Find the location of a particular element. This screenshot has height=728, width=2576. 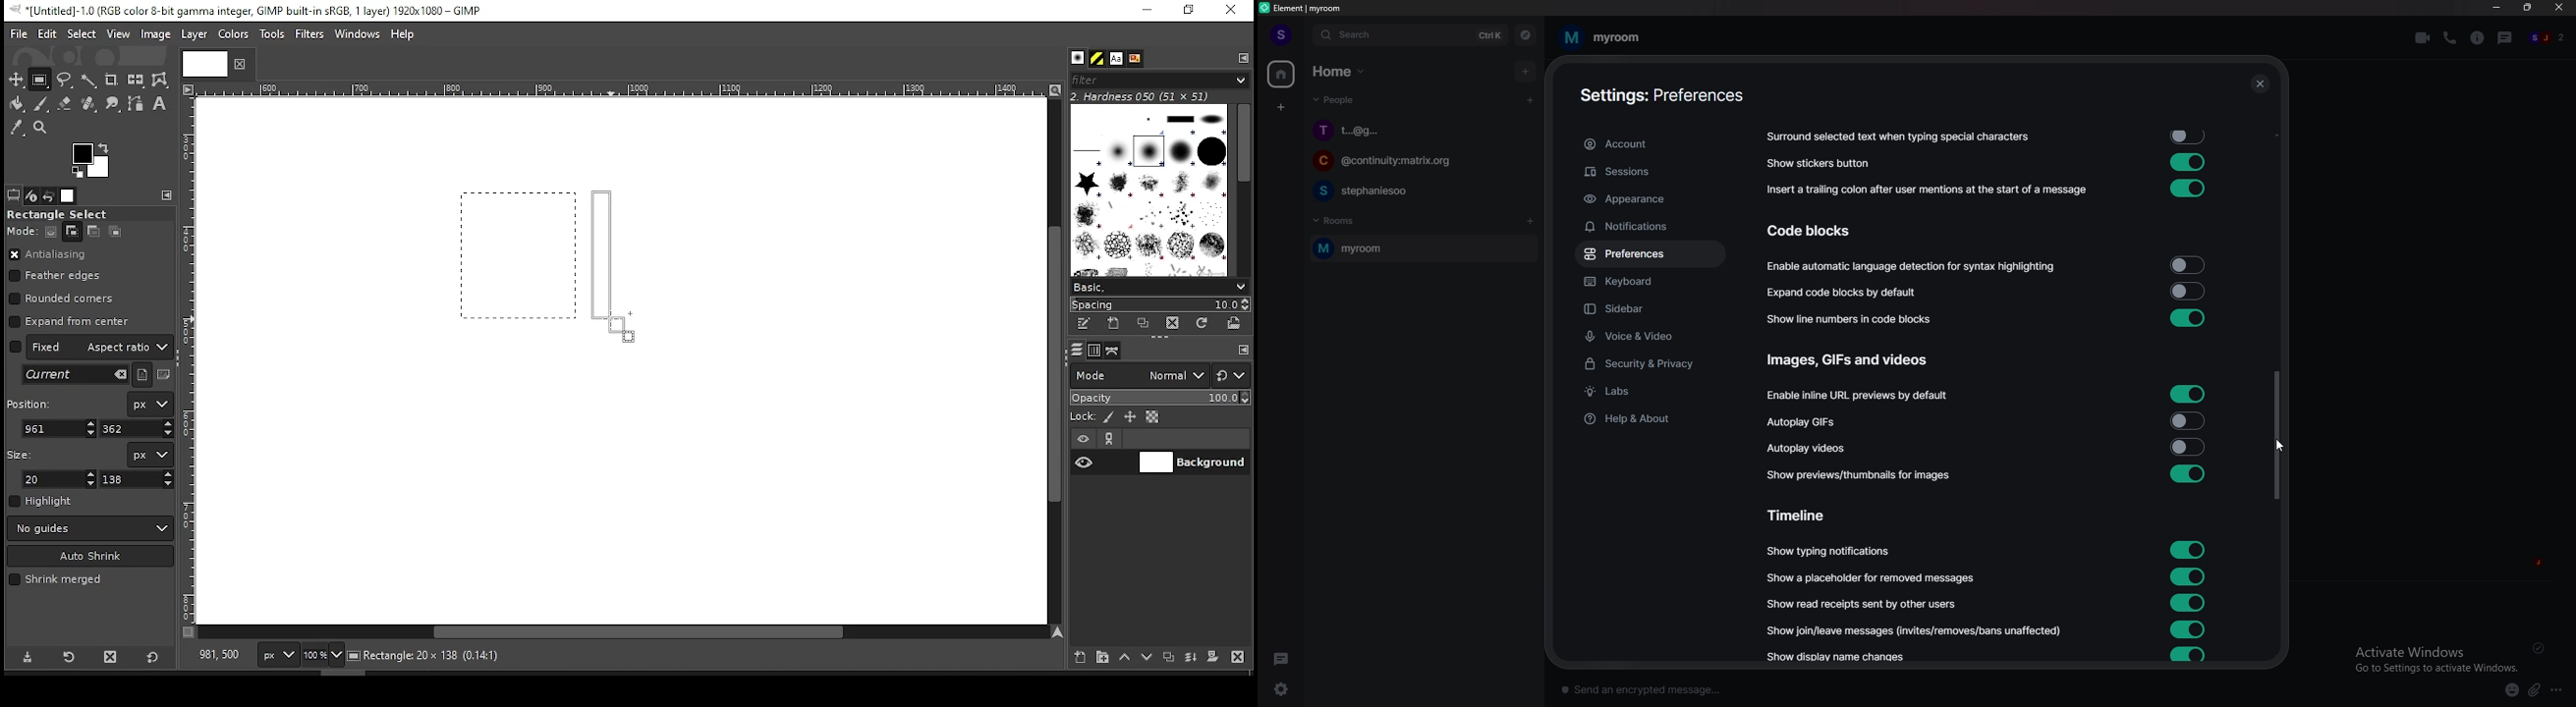

merge layer is located at coordinates (1191, 658).